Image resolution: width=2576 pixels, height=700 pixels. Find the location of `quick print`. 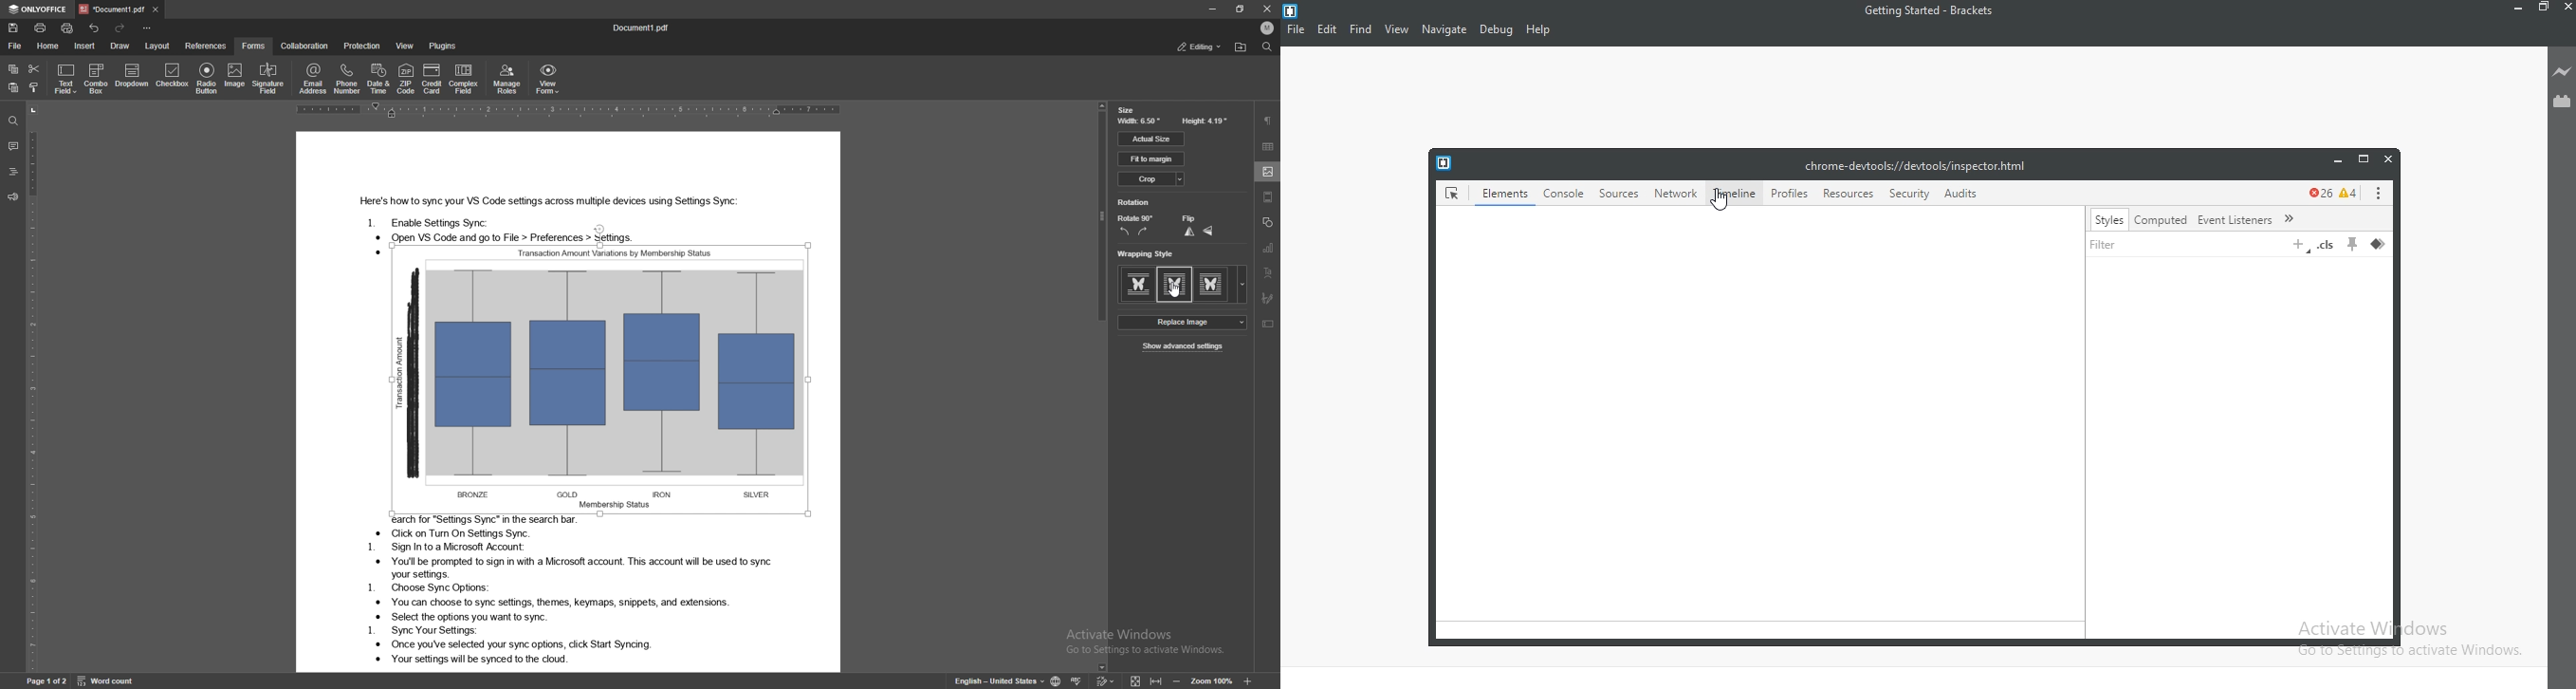

quick print is located at coordinates (67, 27).